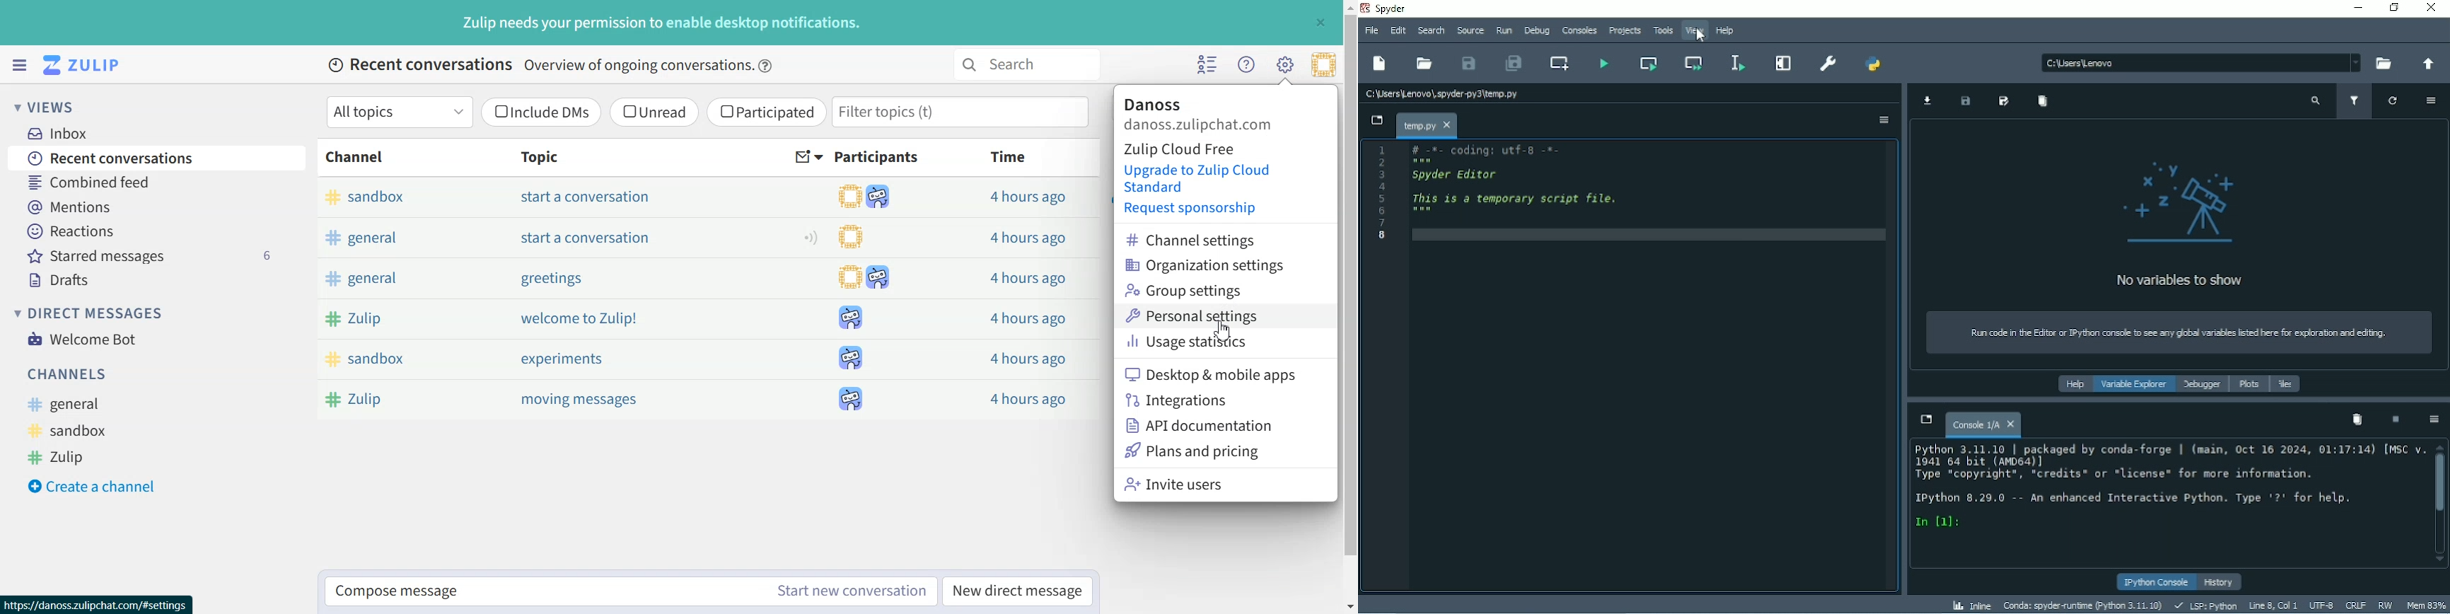 Image resolution: width=2464 pixels, height=616 pixels. I want to click on Inline, so click(1972, 605).